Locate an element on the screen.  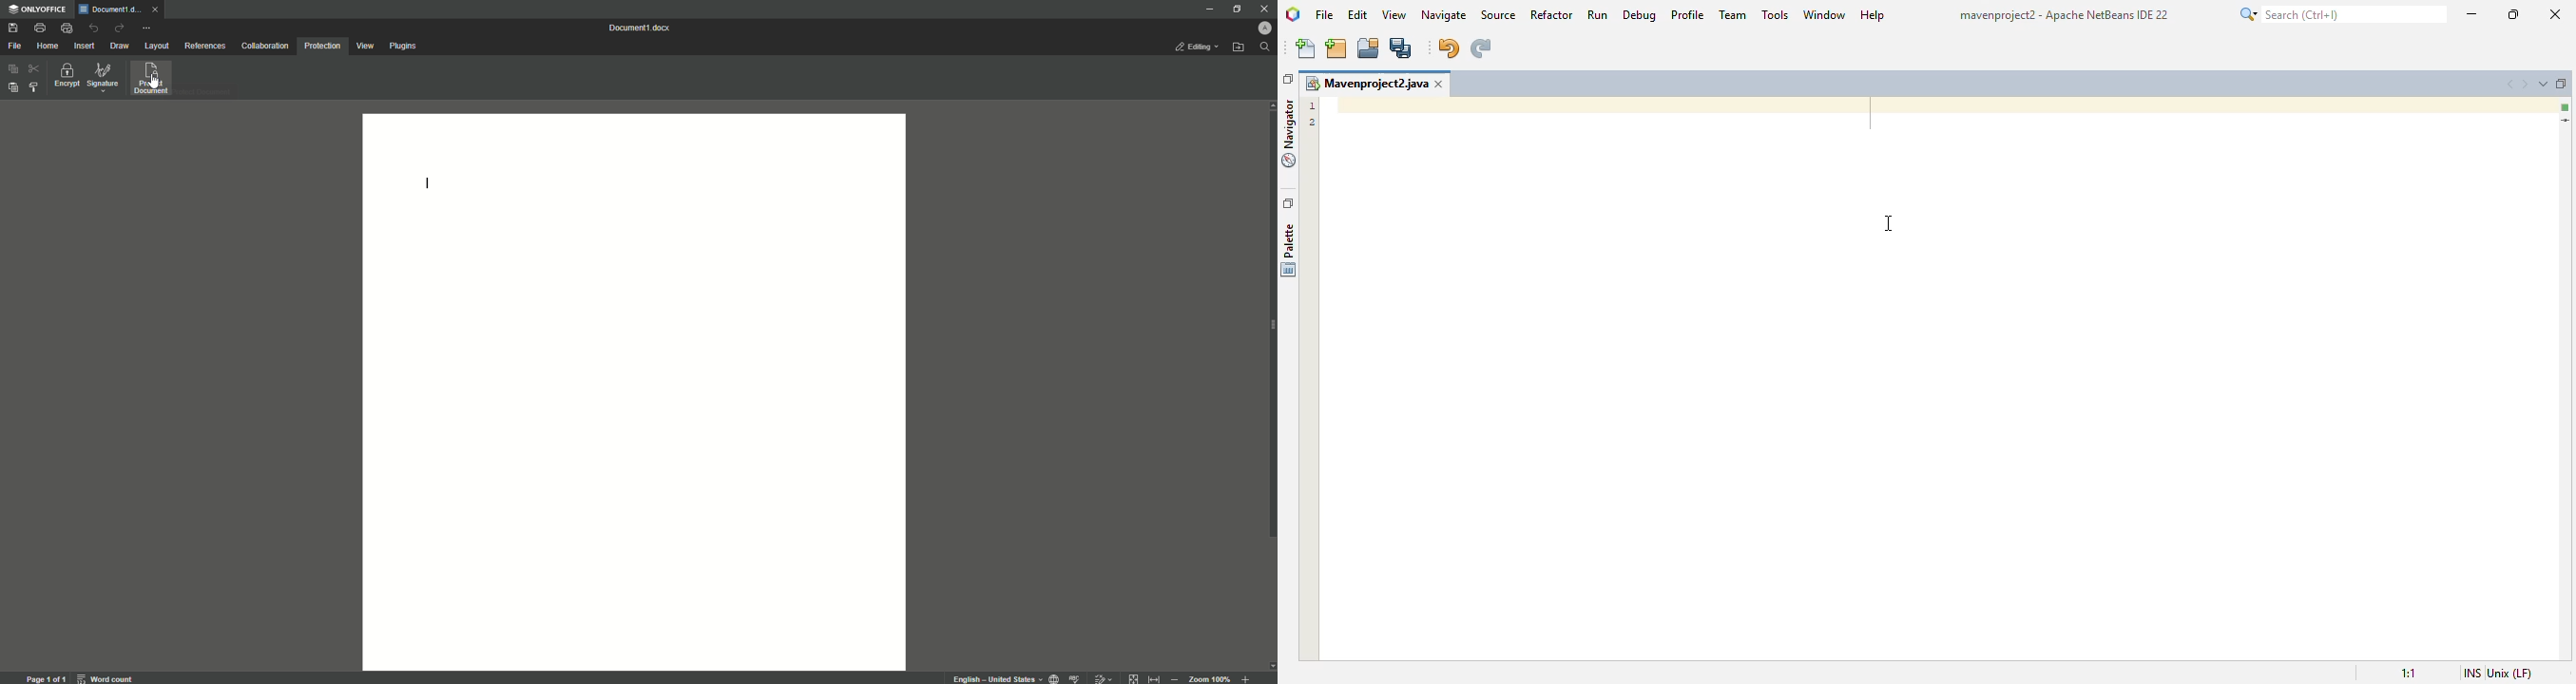
References is located at coordinates (204, 45).